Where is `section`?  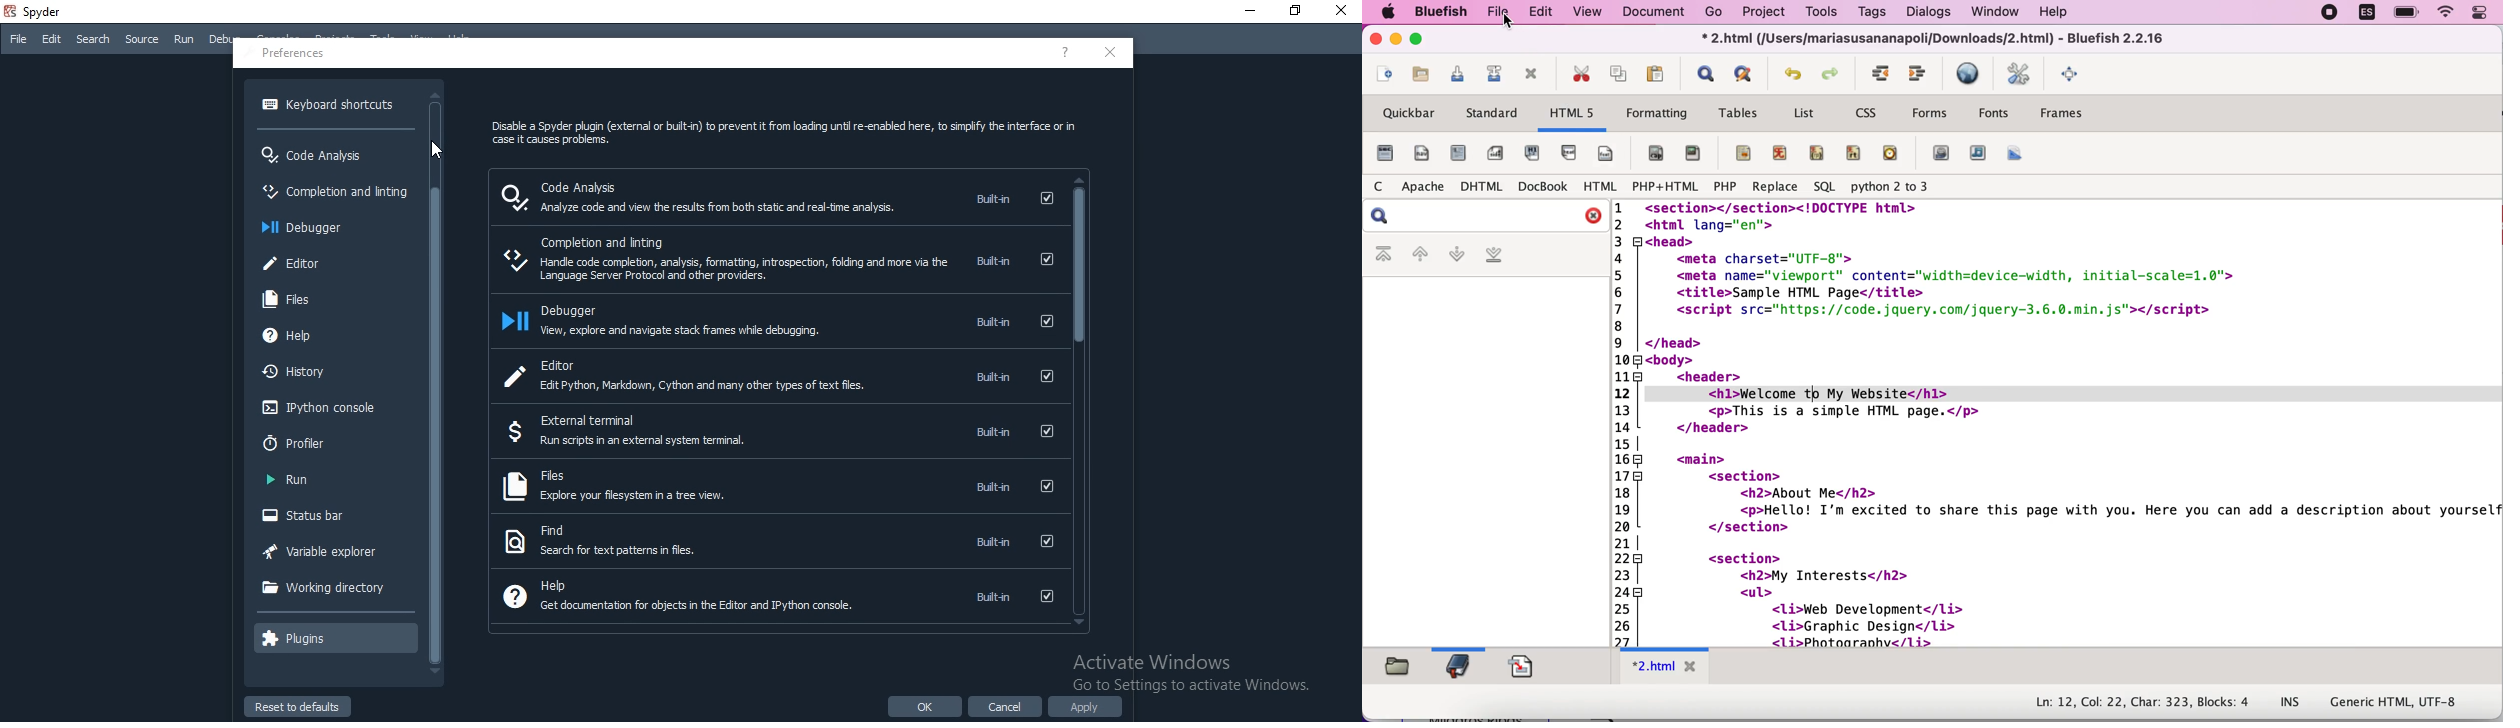 section is located at coordinates (1383, 153).